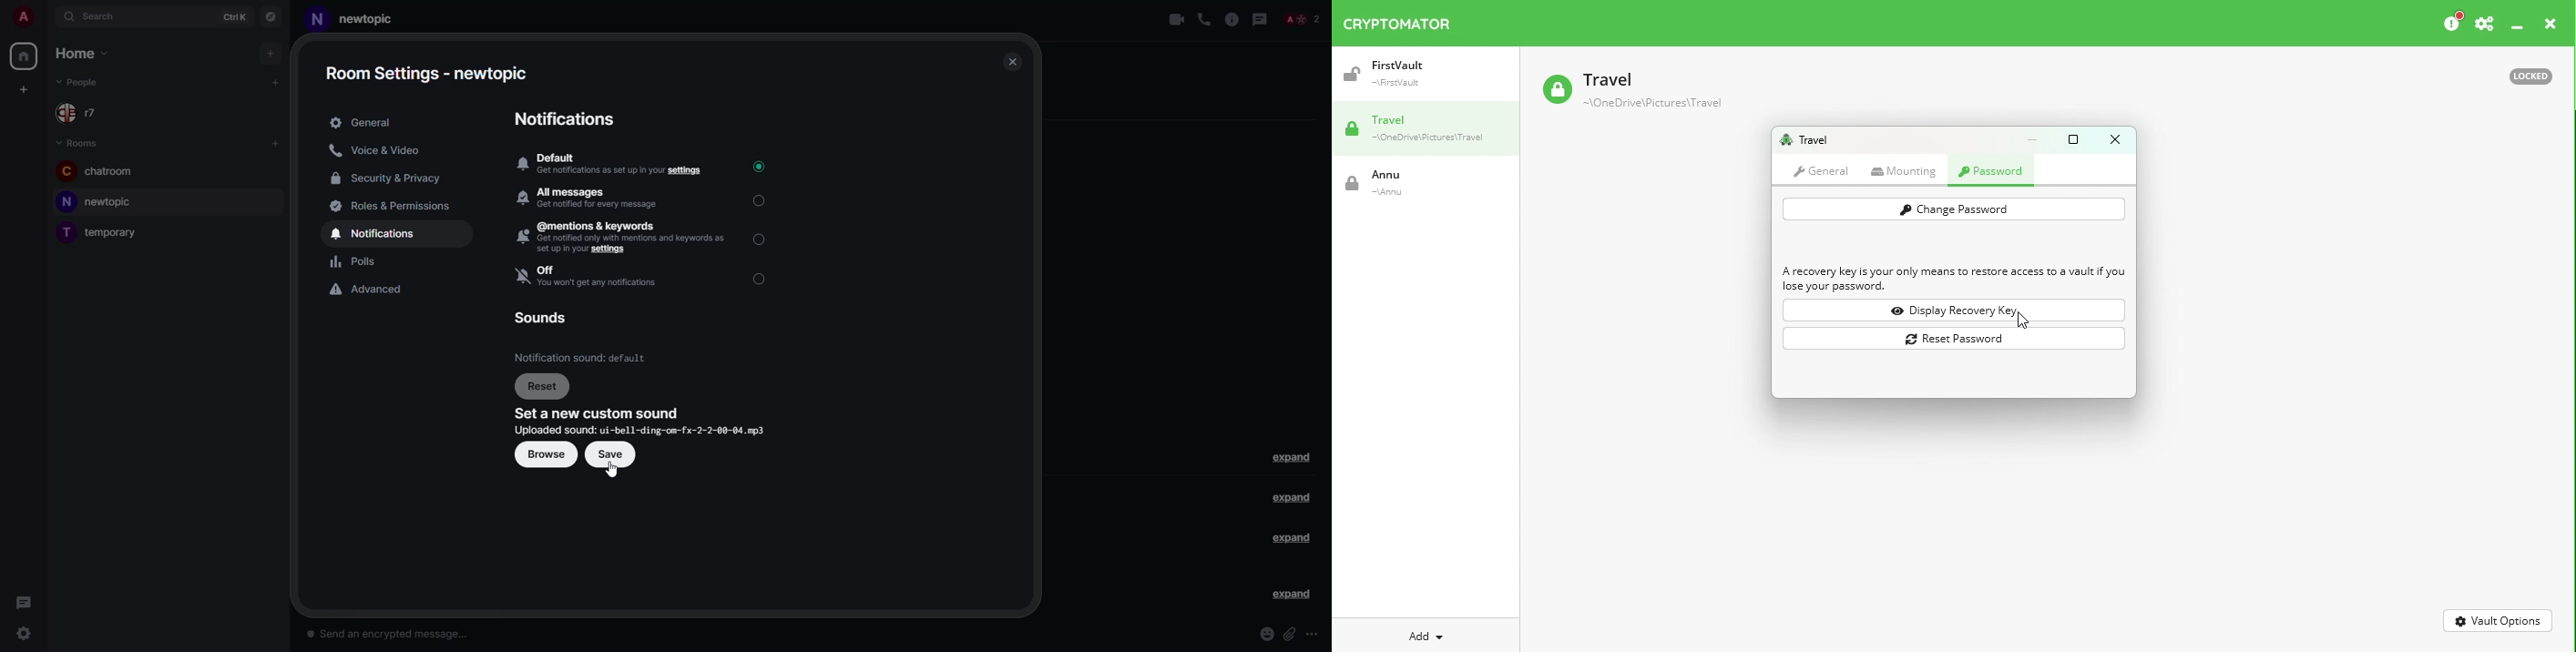 The width and height of the screenshot is (2576, 672). Describe the element at coordinates (101, 172) in the screenshot. I see `room` at that location.